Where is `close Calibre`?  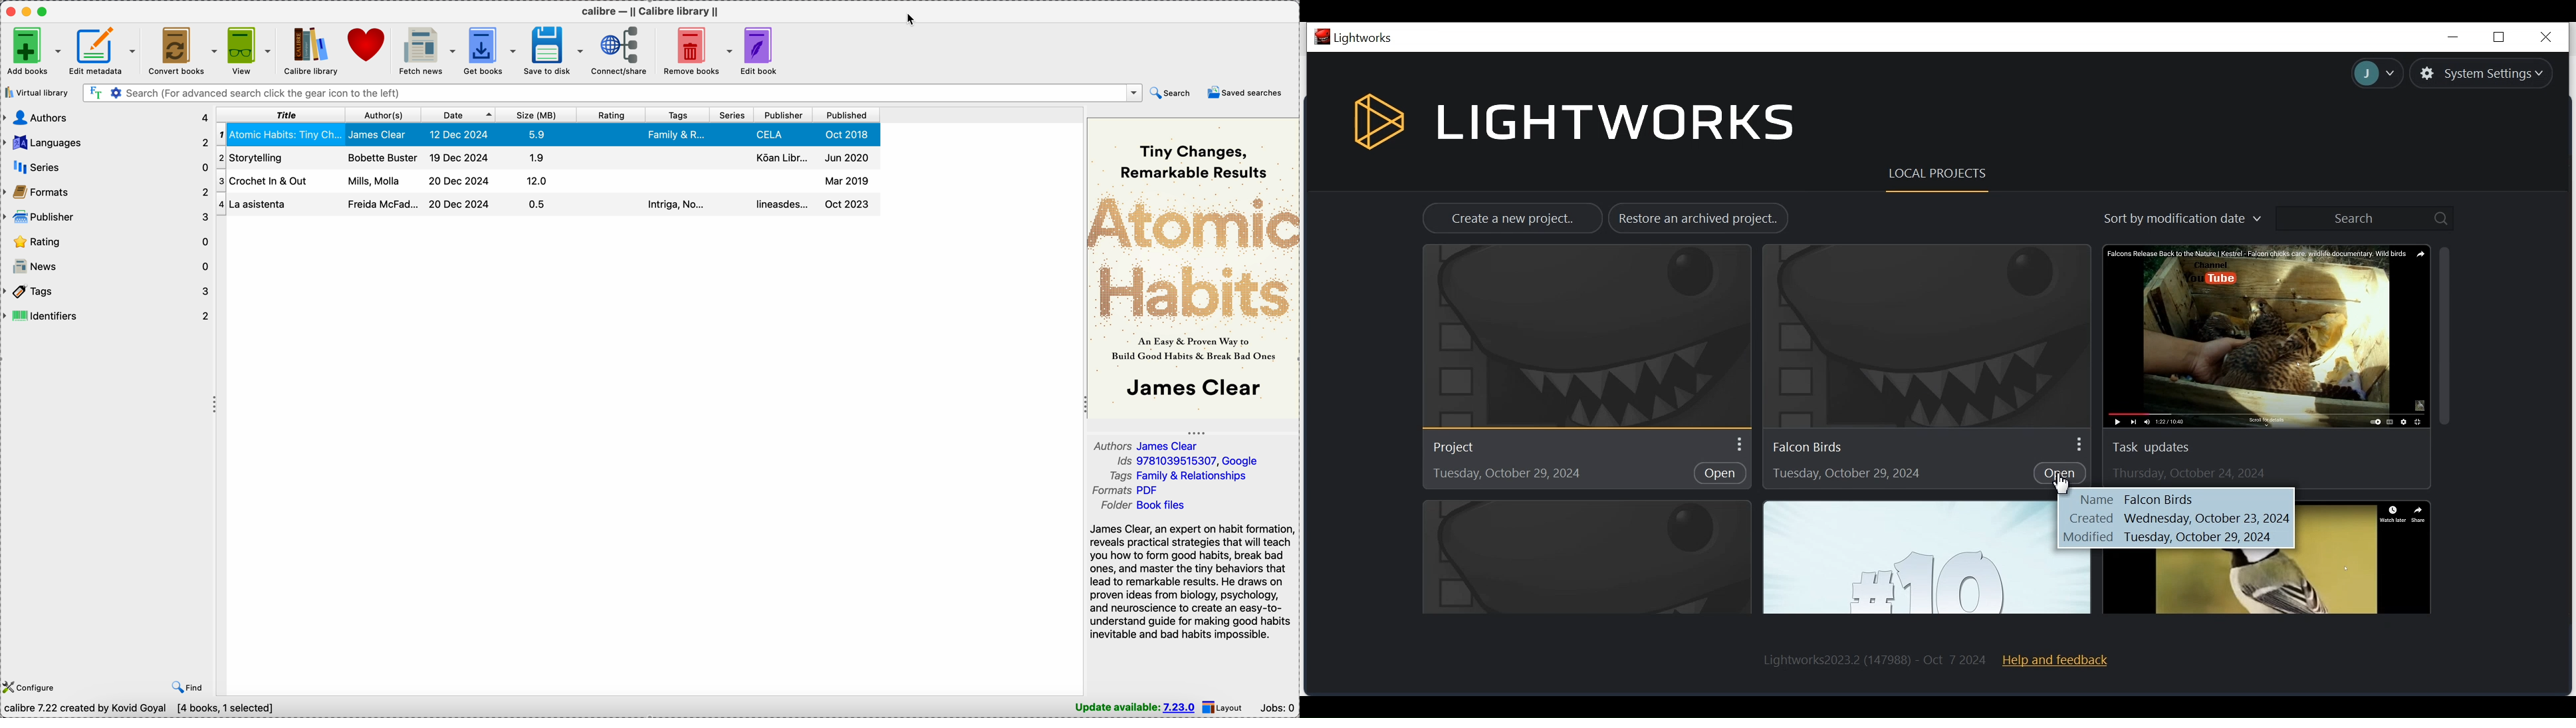 close Calibre is located at coordinates (10, 11).